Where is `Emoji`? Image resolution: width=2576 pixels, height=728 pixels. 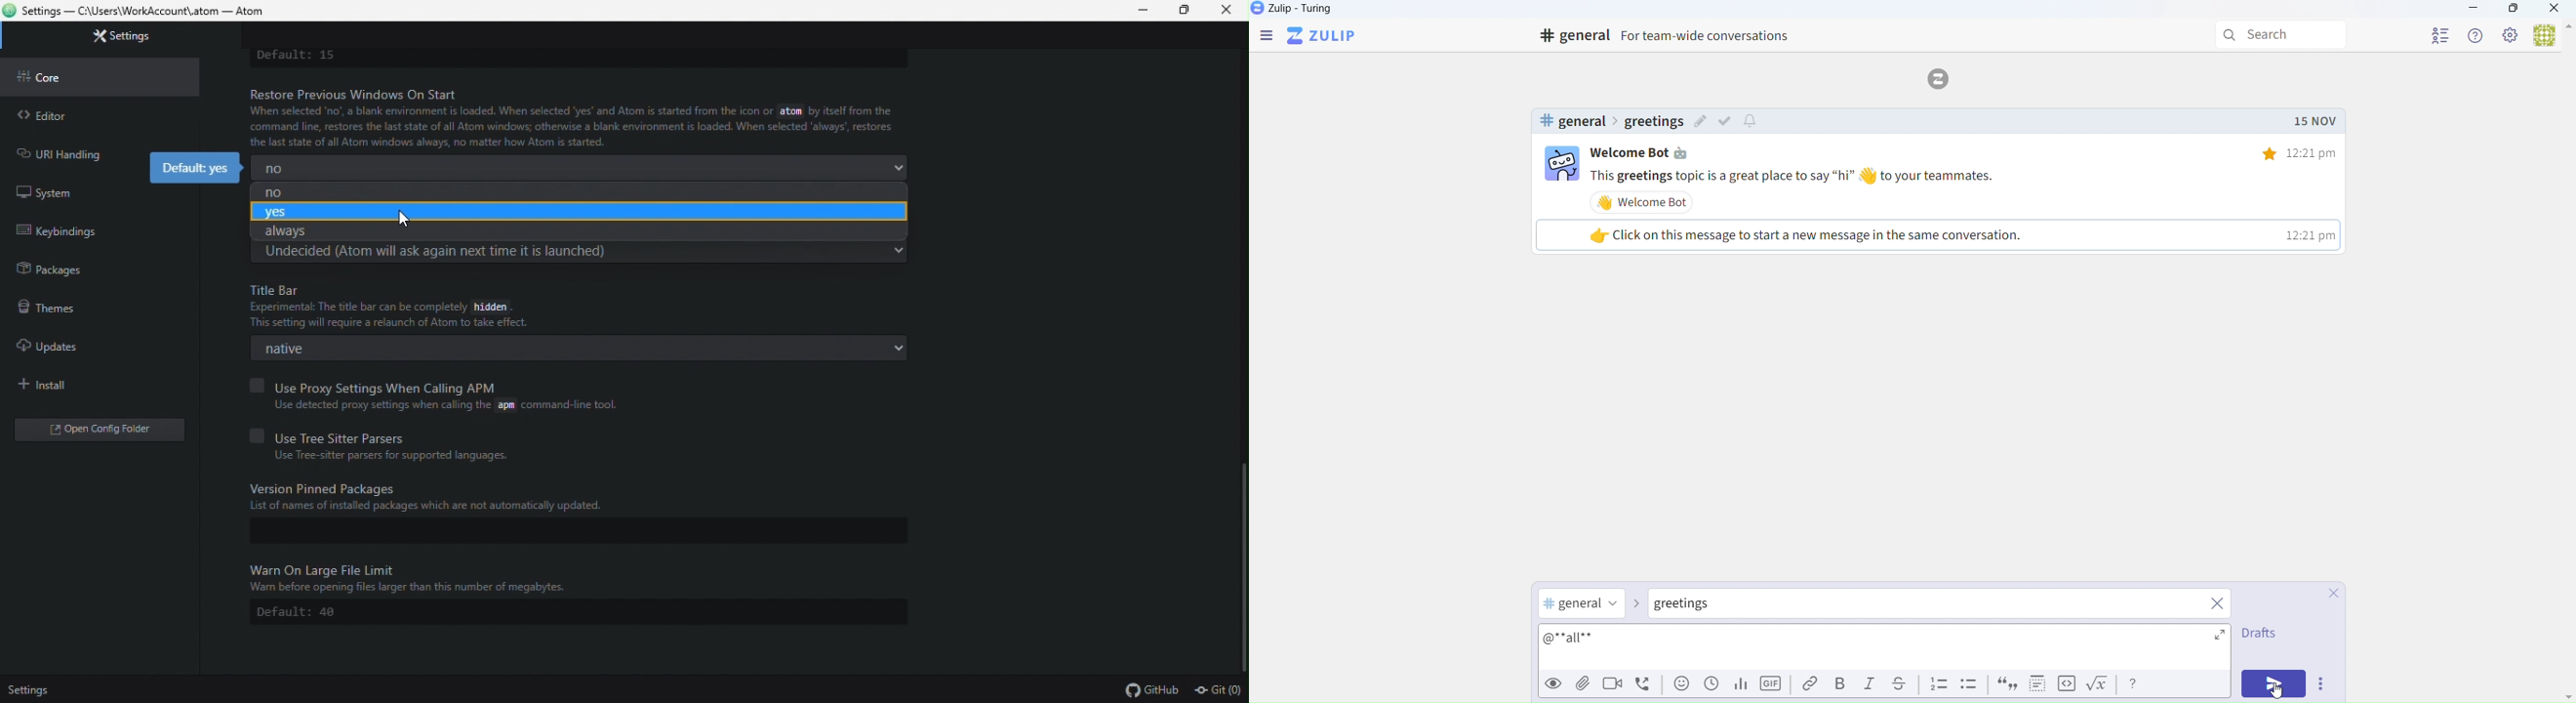
Emoji is located at coordinates (1680, 687).